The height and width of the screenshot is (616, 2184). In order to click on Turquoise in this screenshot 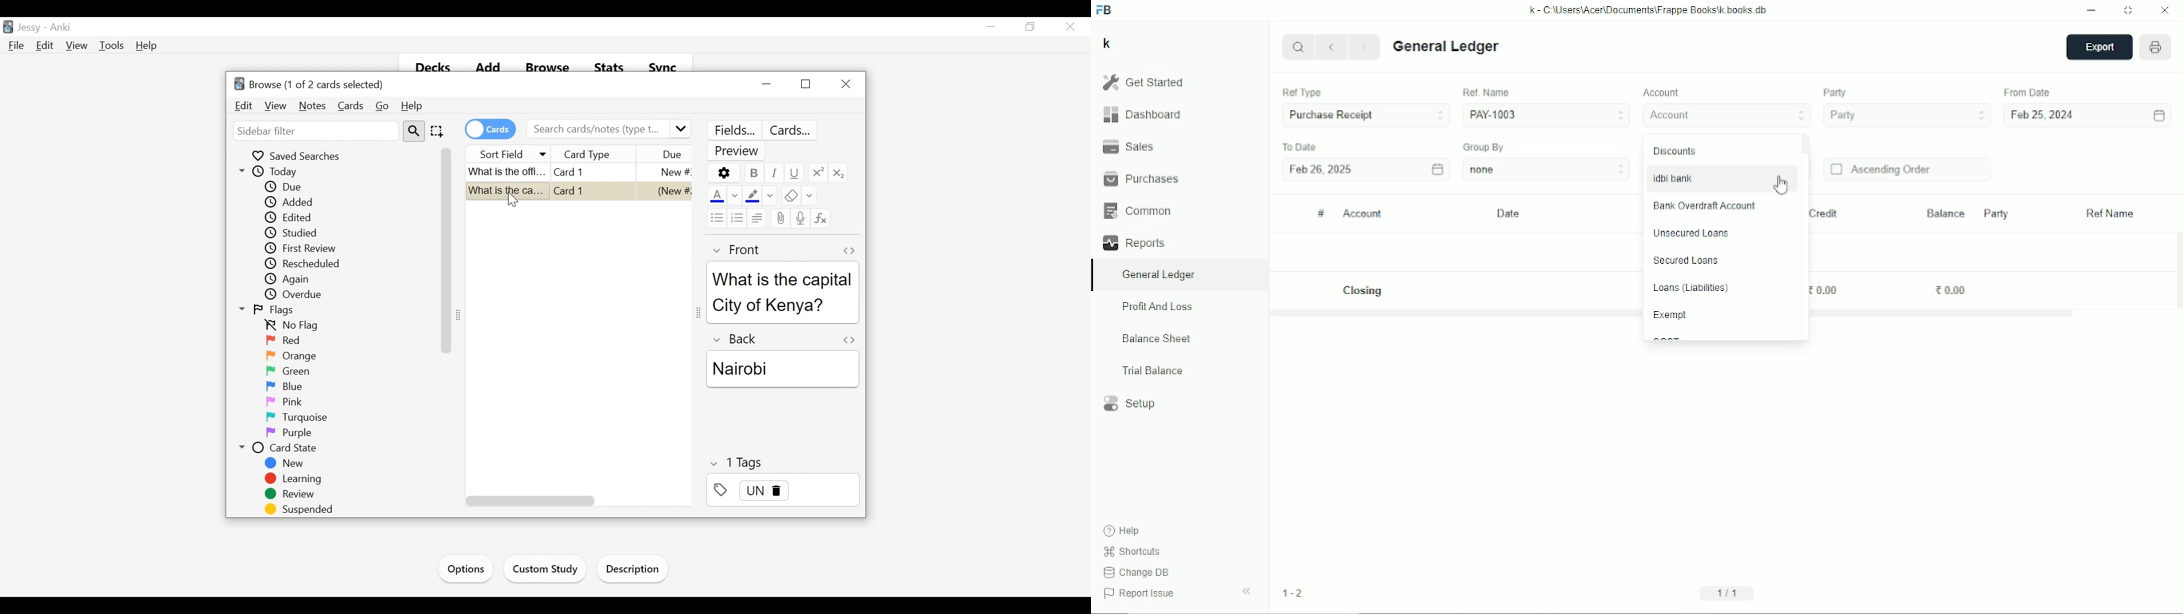, I will do `click(302, 417)`.